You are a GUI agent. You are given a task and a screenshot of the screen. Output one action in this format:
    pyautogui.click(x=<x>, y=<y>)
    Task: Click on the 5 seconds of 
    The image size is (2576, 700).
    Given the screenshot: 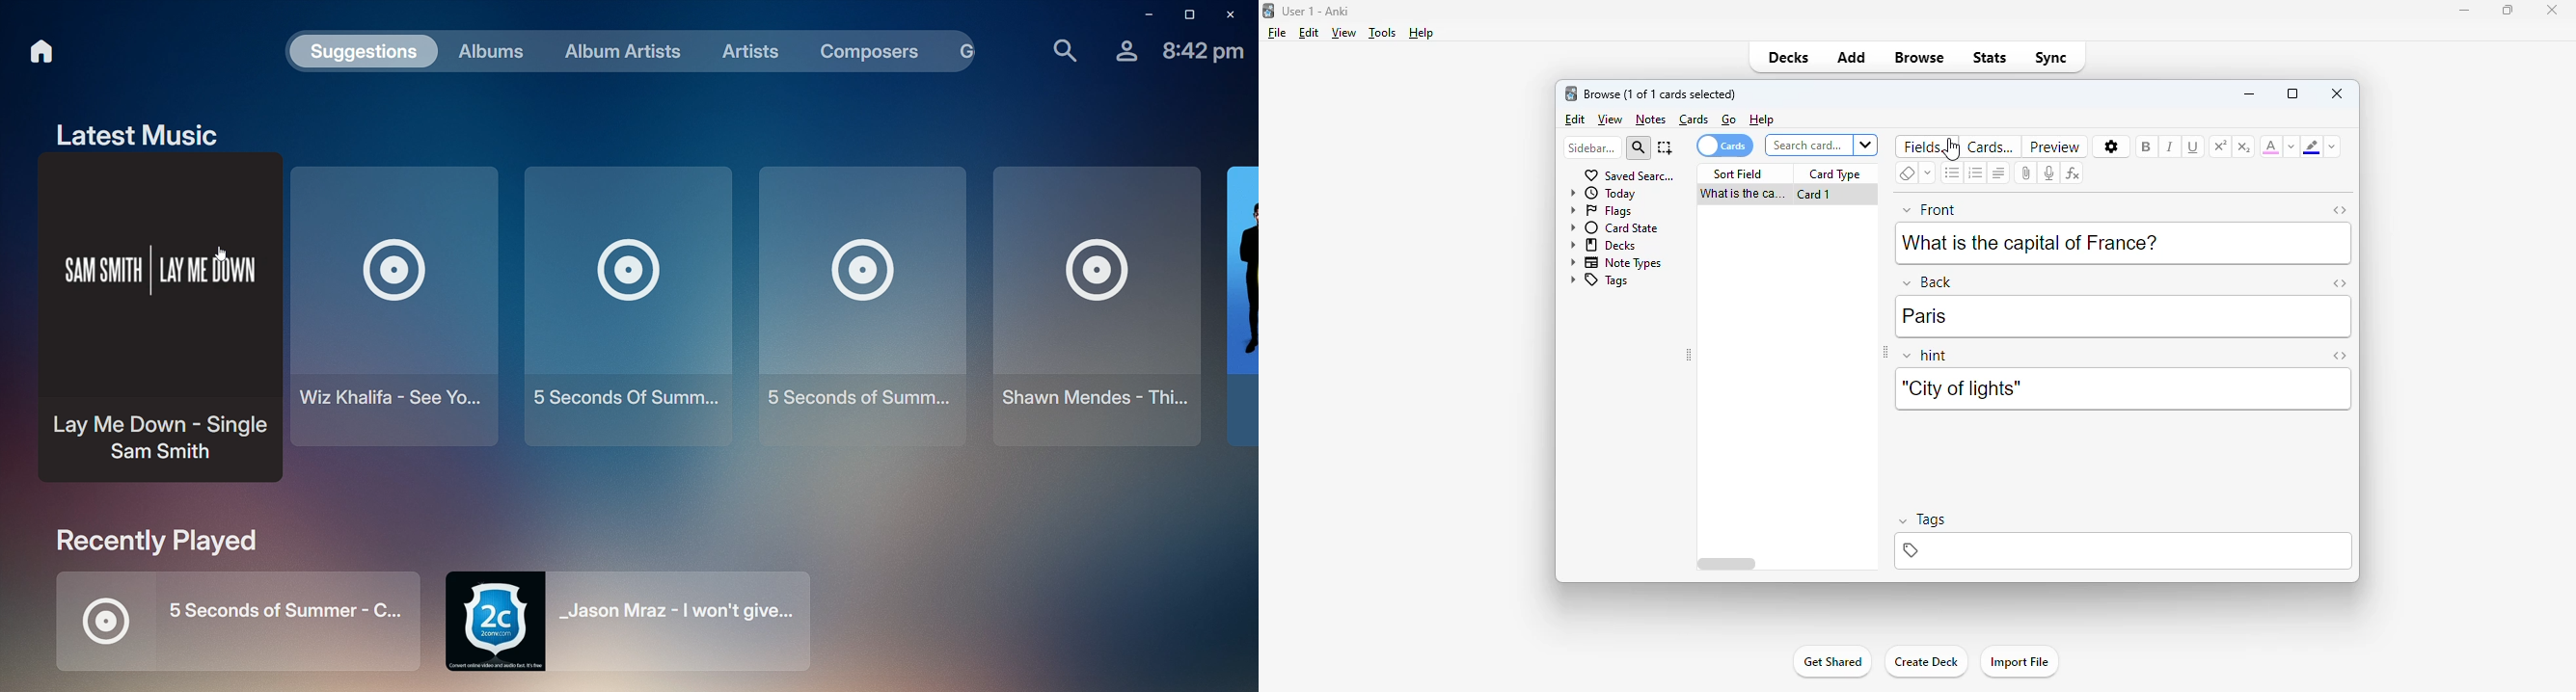 What is the action you would take?
    pyautogui.click(x=624, y=304)
    